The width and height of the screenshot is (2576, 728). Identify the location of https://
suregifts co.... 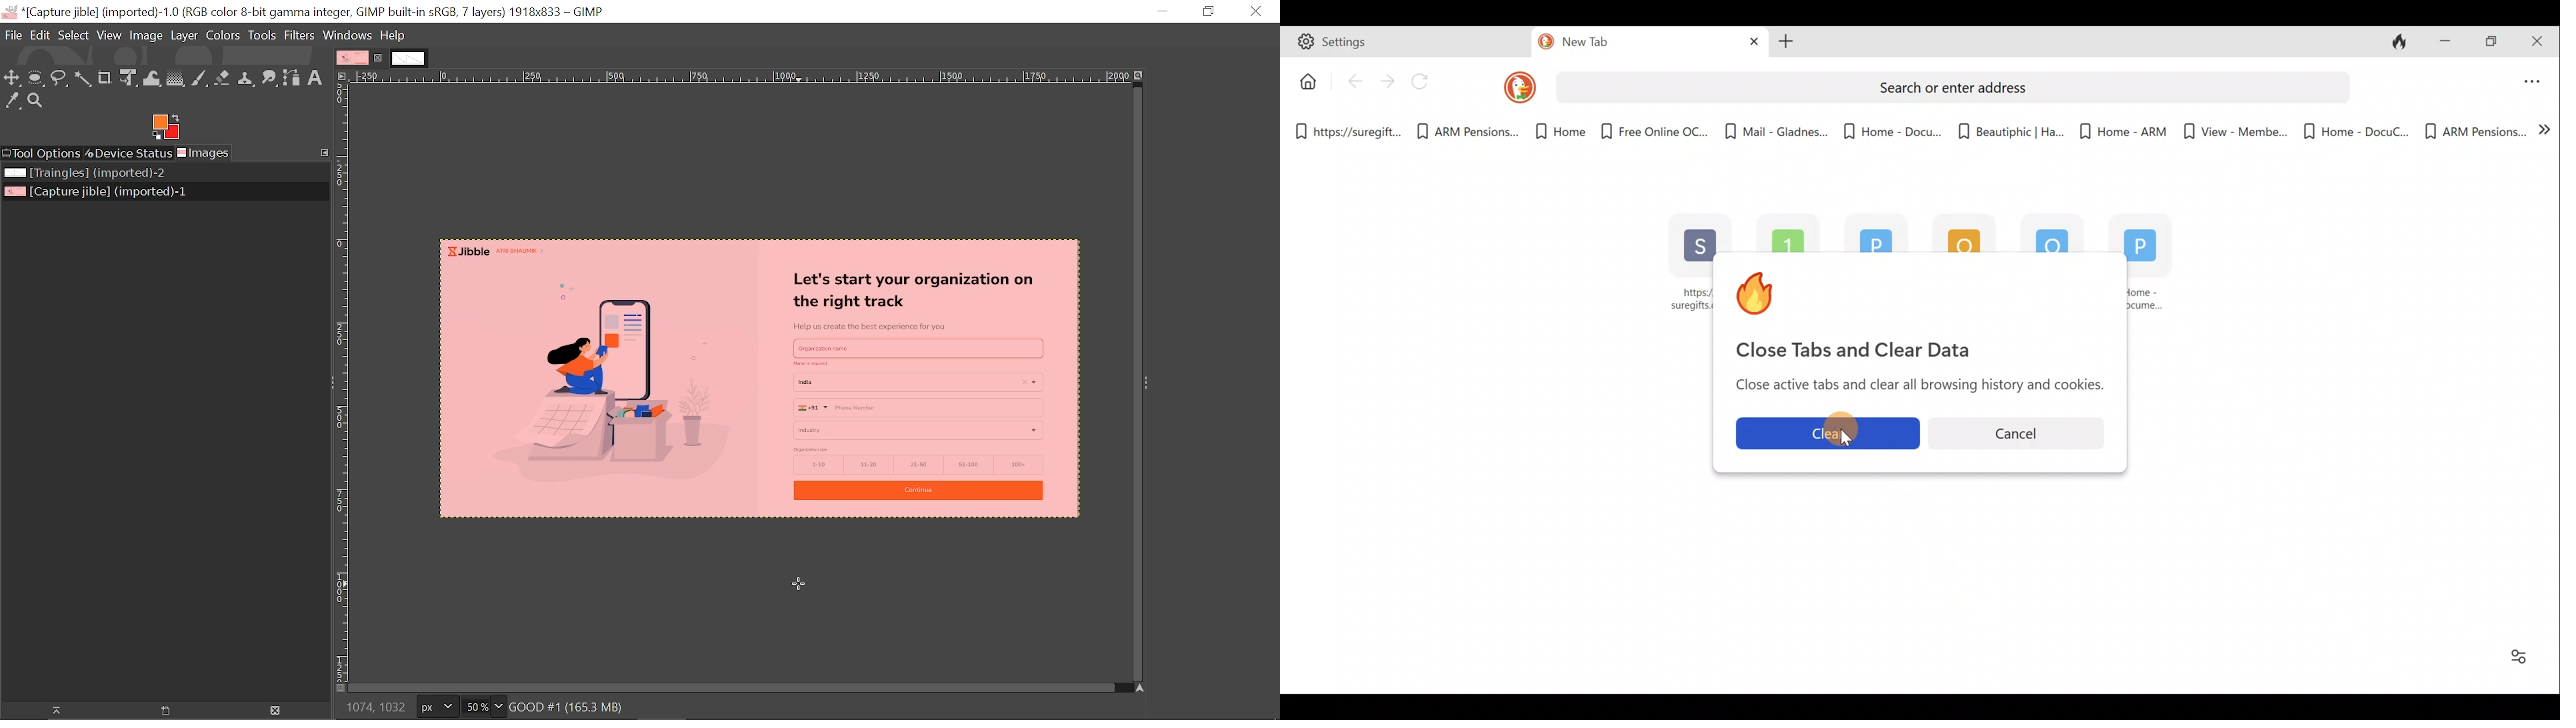
(1683, 265).